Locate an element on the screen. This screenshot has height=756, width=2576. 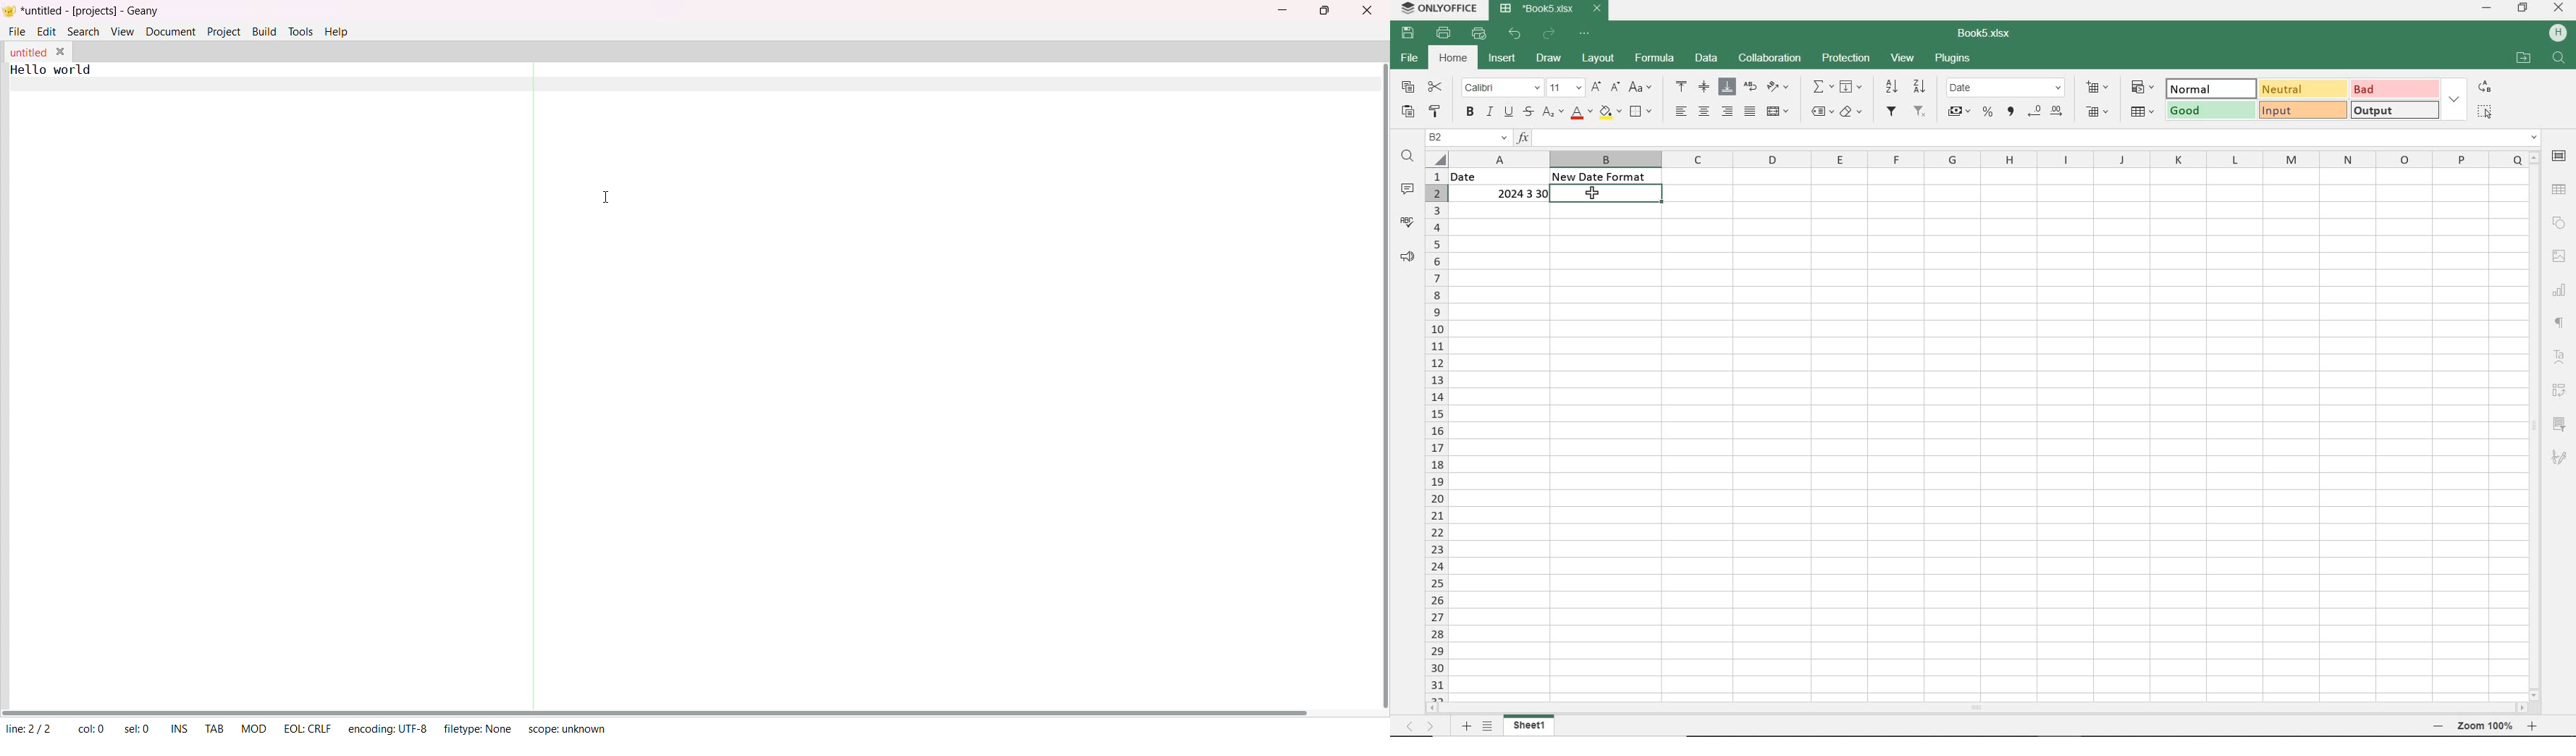
JUSTIFIED is located at coordinates (1751, 111).